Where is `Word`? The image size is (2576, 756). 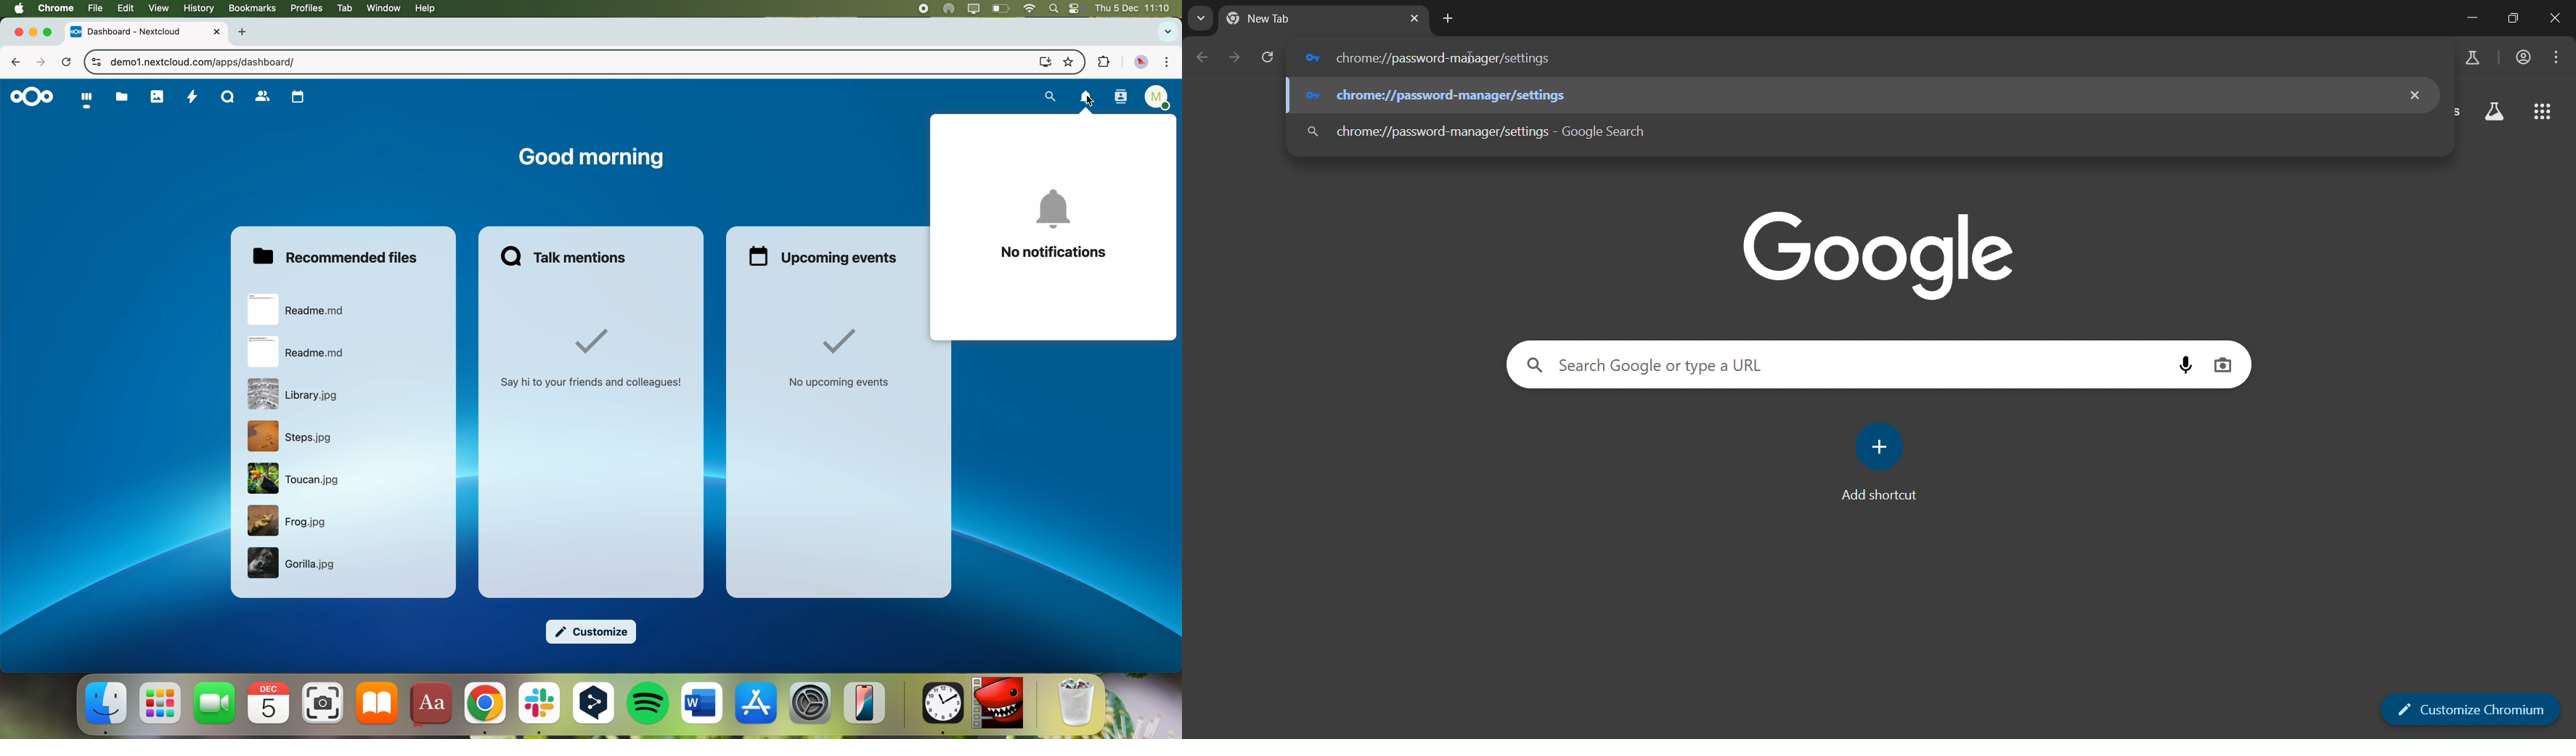 Word is located at coordinates (703, 704).